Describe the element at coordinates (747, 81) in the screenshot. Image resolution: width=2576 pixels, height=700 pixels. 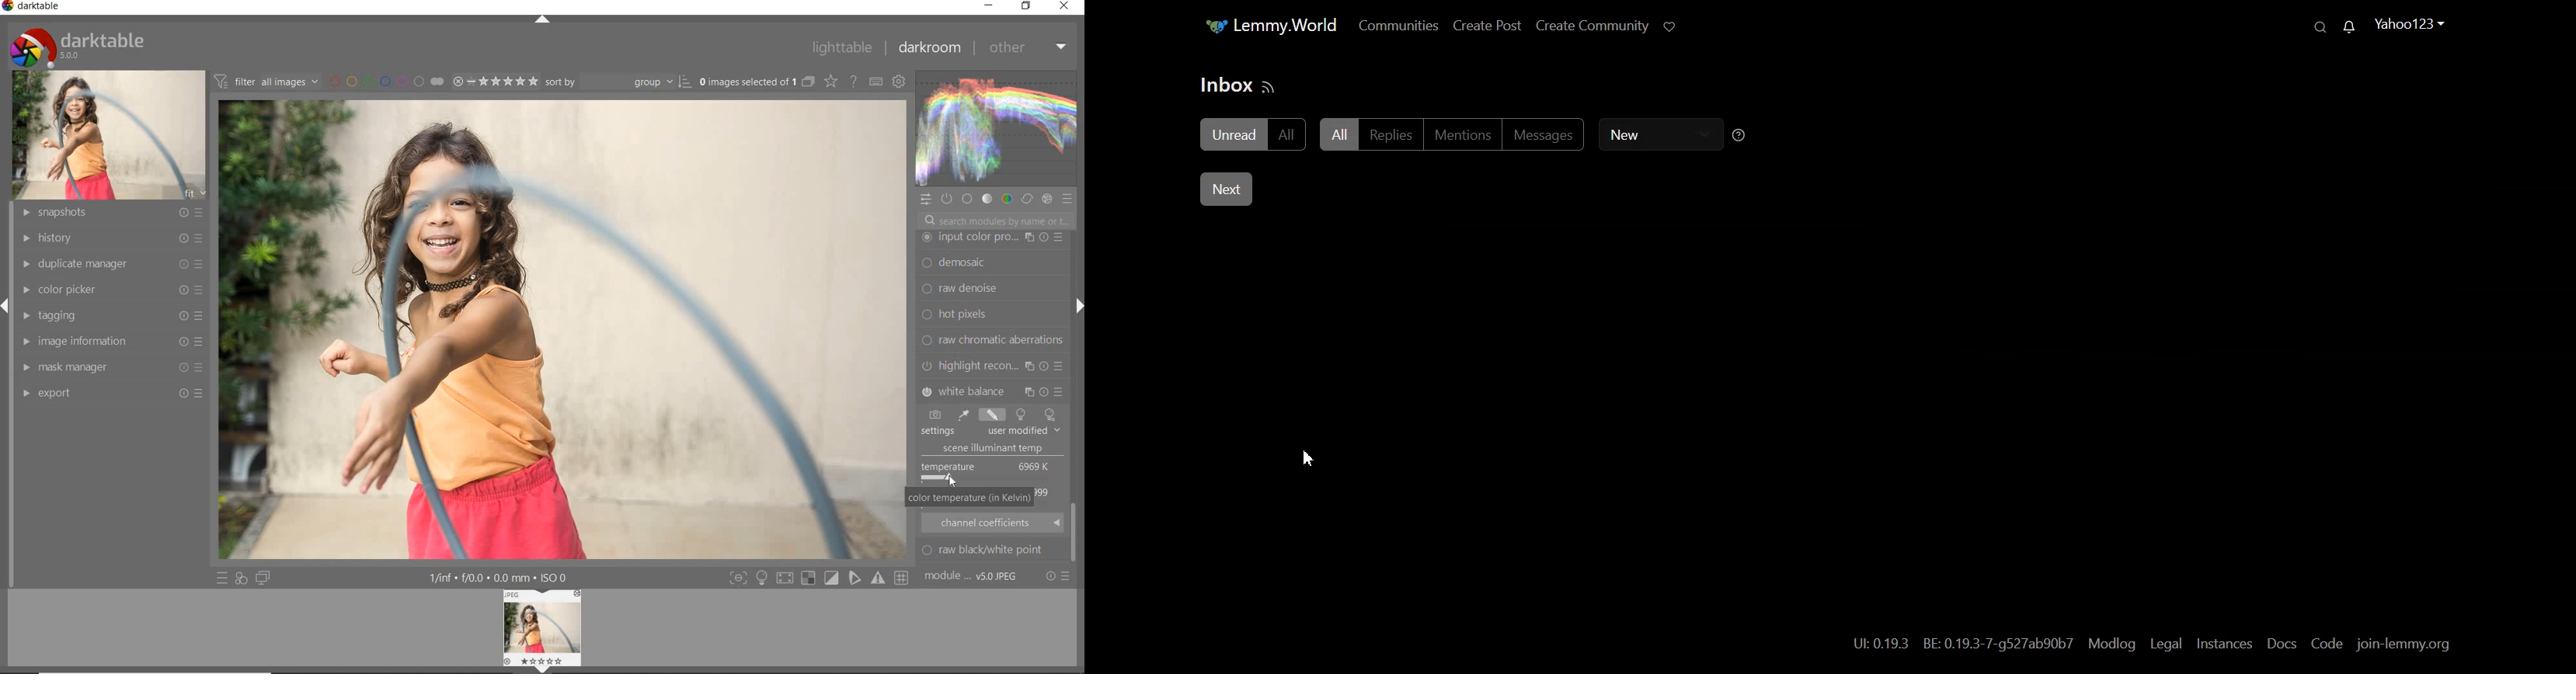
I see `selected images` at that location.